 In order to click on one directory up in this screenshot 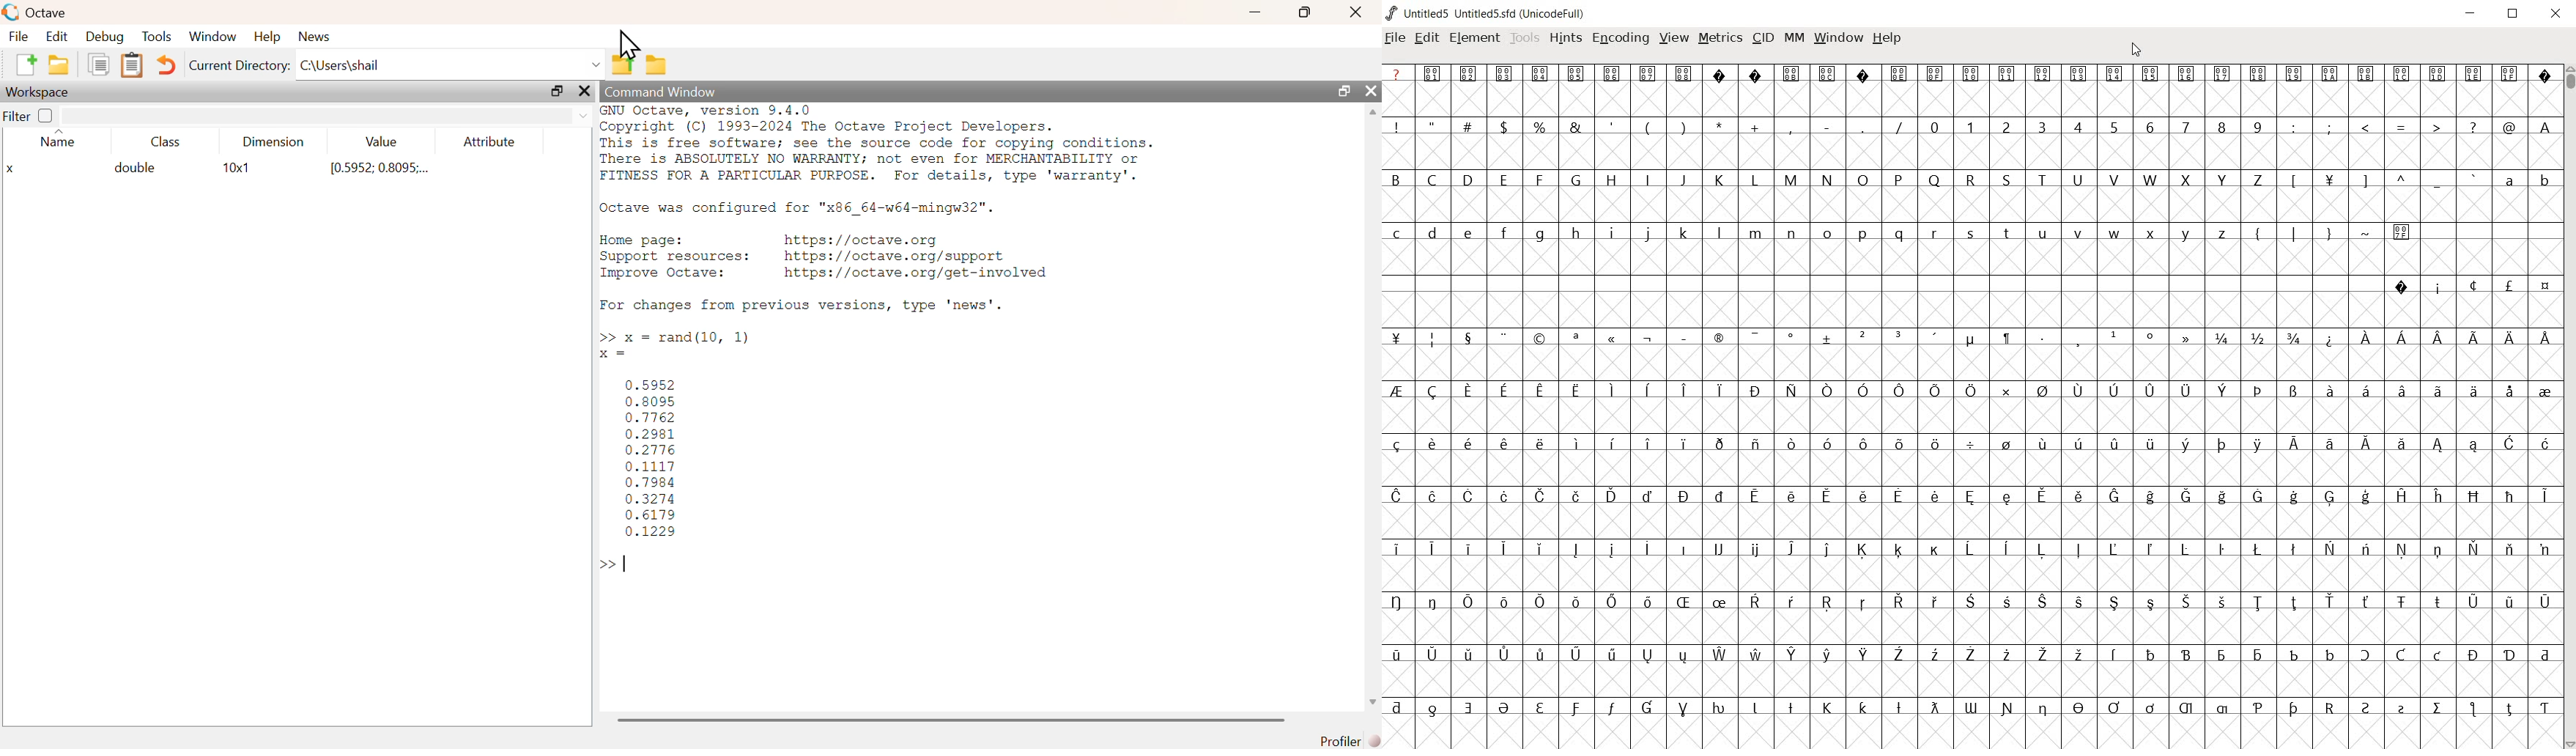, I will do `click(623, 62)`.